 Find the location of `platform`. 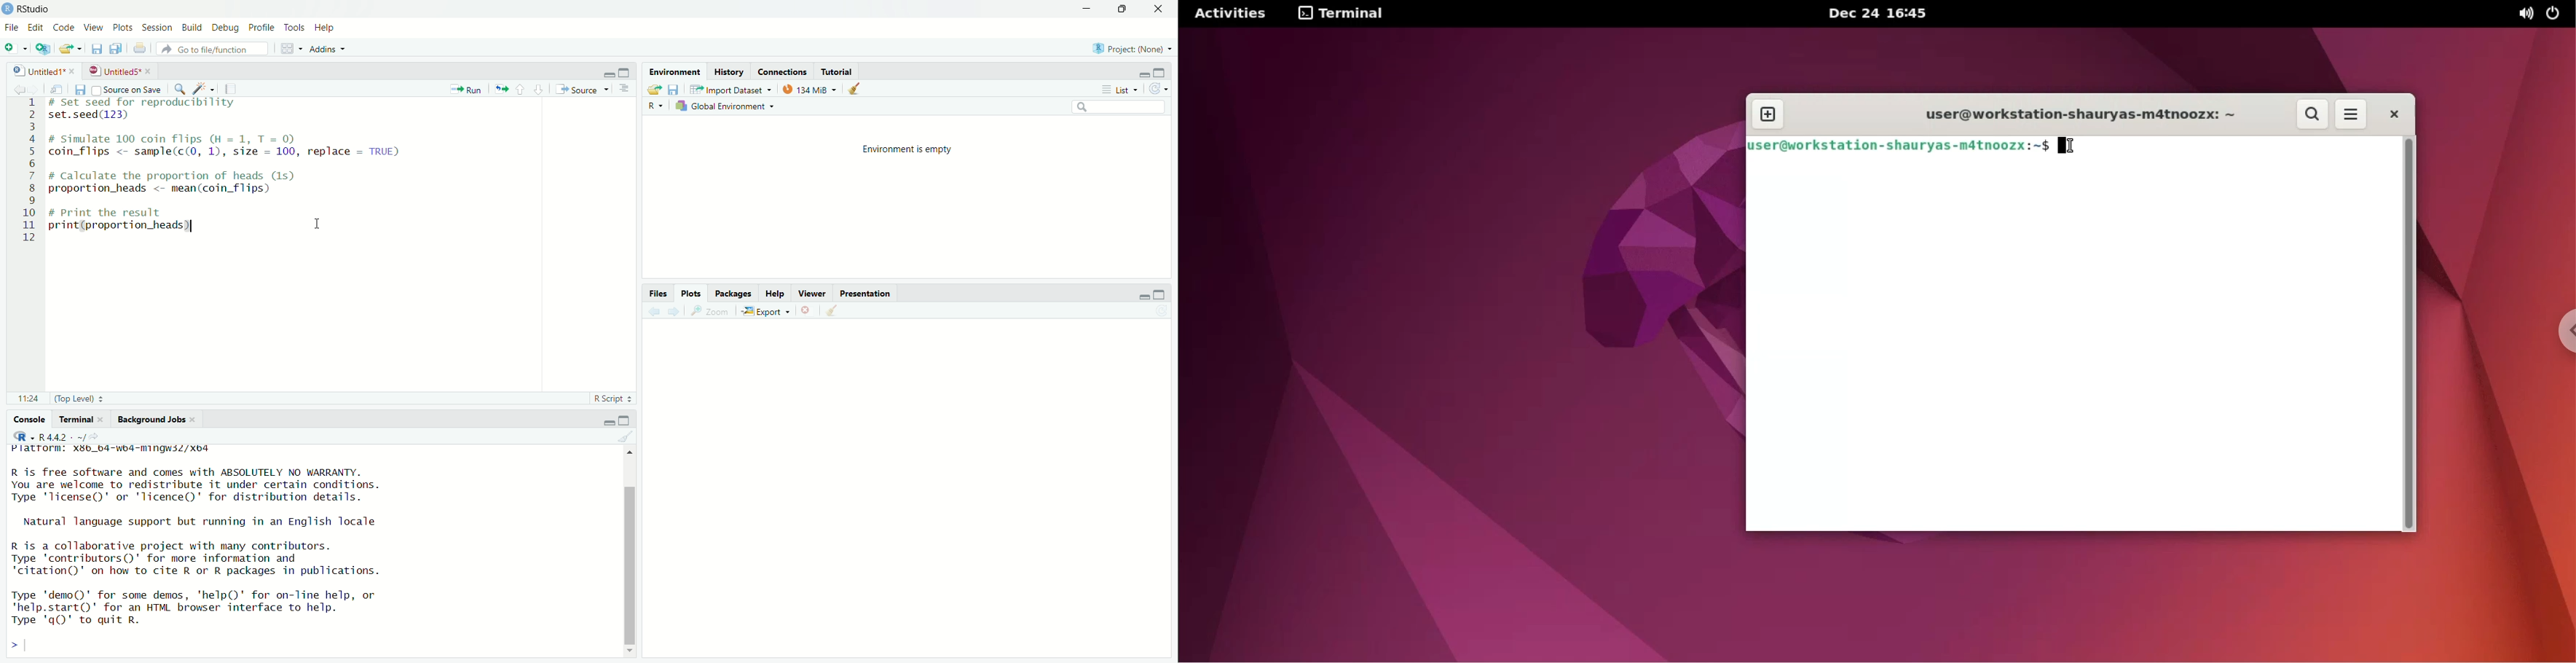

platform is located at coordinates (133, 451).